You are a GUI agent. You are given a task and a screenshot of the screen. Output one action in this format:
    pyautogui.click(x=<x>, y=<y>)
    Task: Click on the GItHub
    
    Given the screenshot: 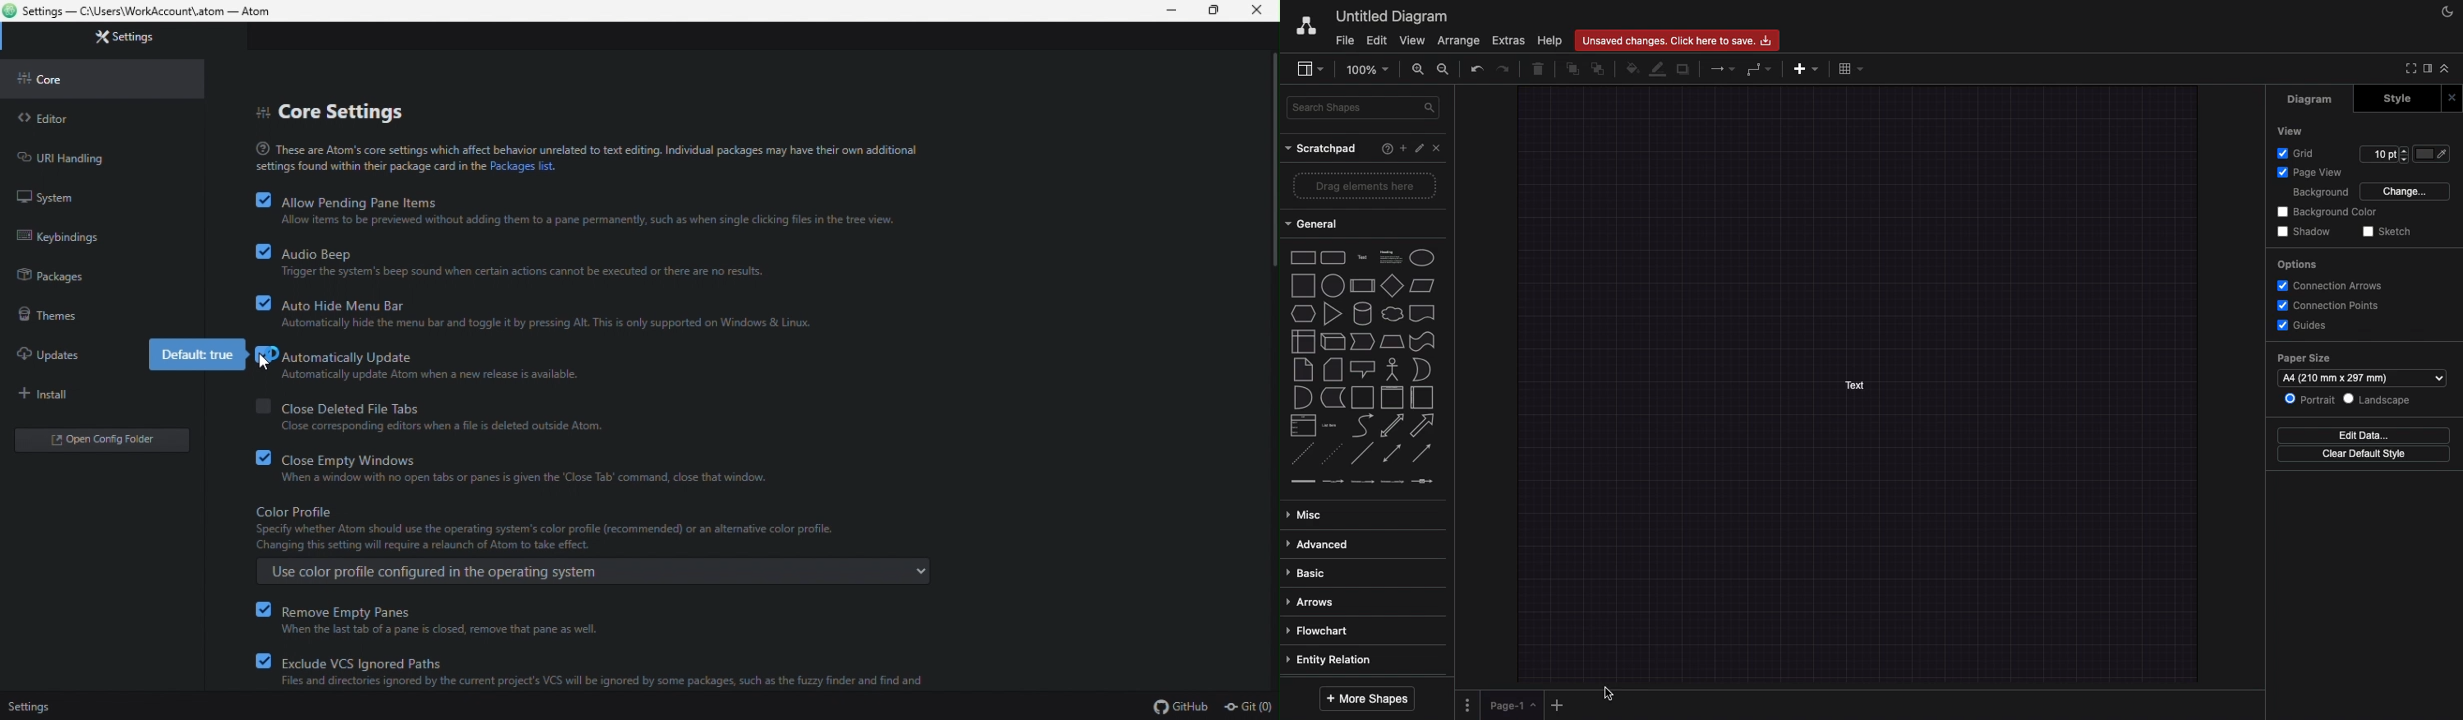 What is the action you would take?
    pyautogui.click(x=1171, y=704)
    